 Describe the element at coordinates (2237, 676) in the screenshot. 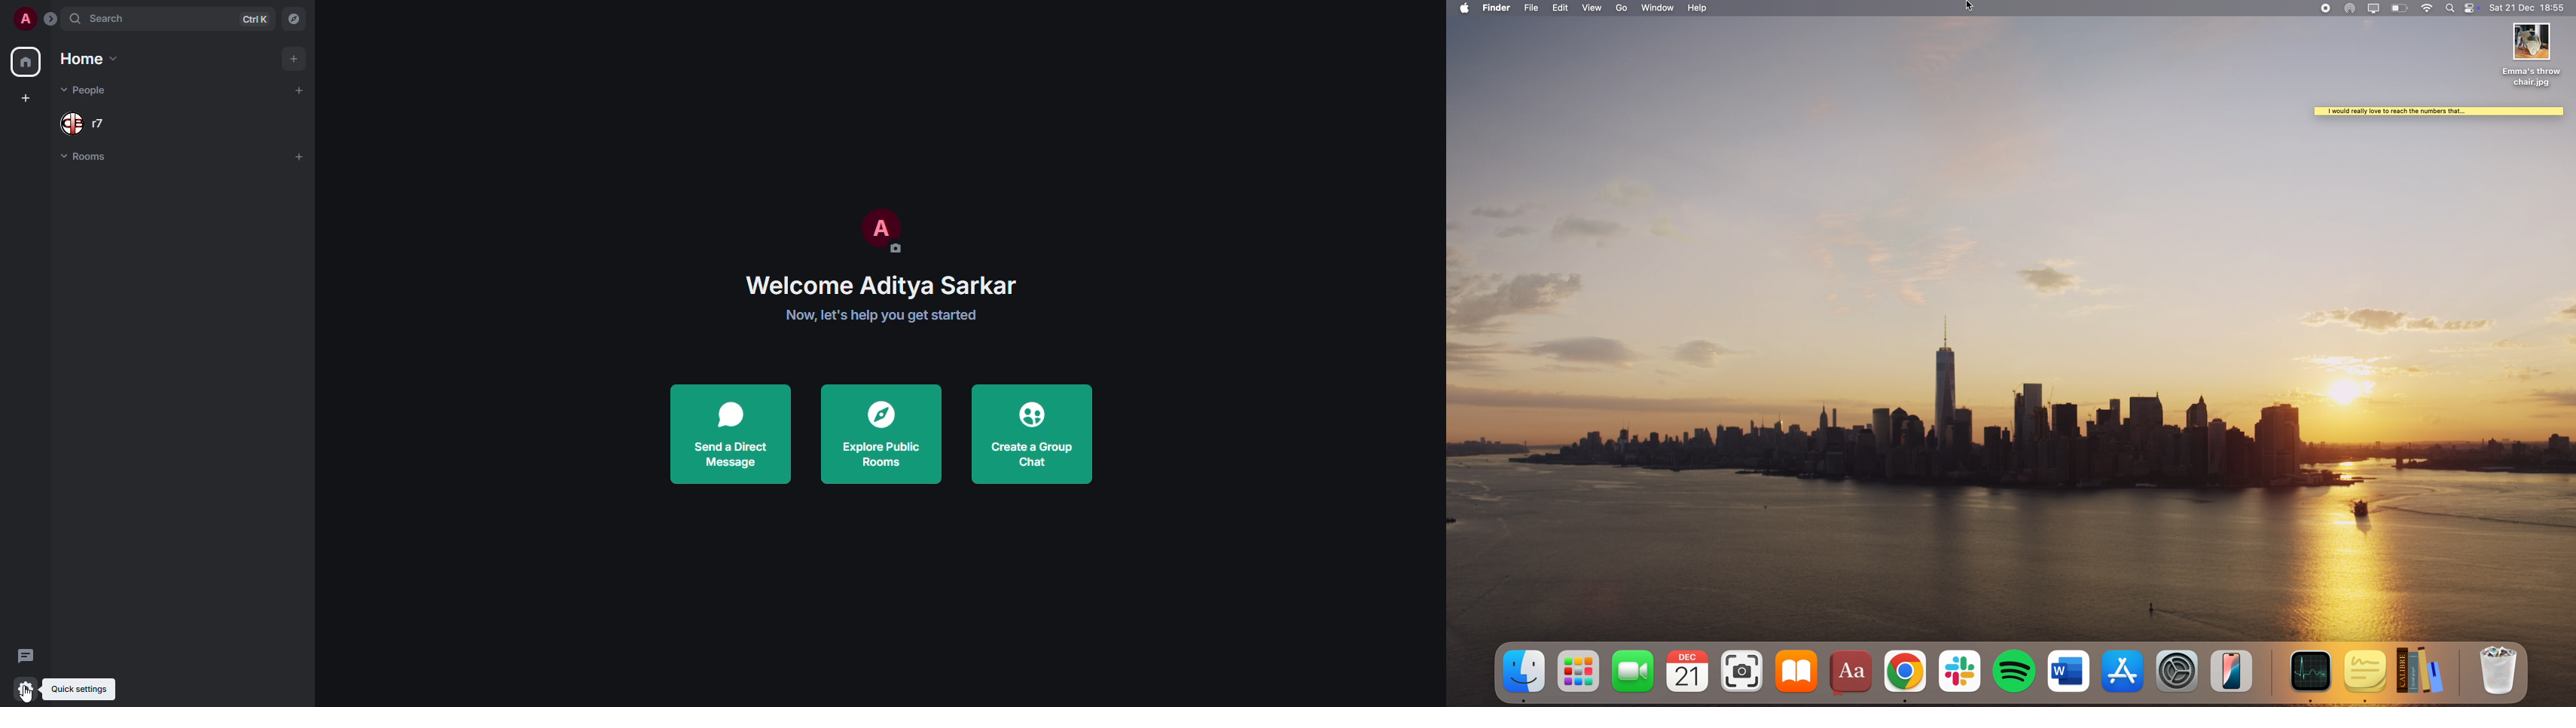

I see `iphone mirroring` at that location.